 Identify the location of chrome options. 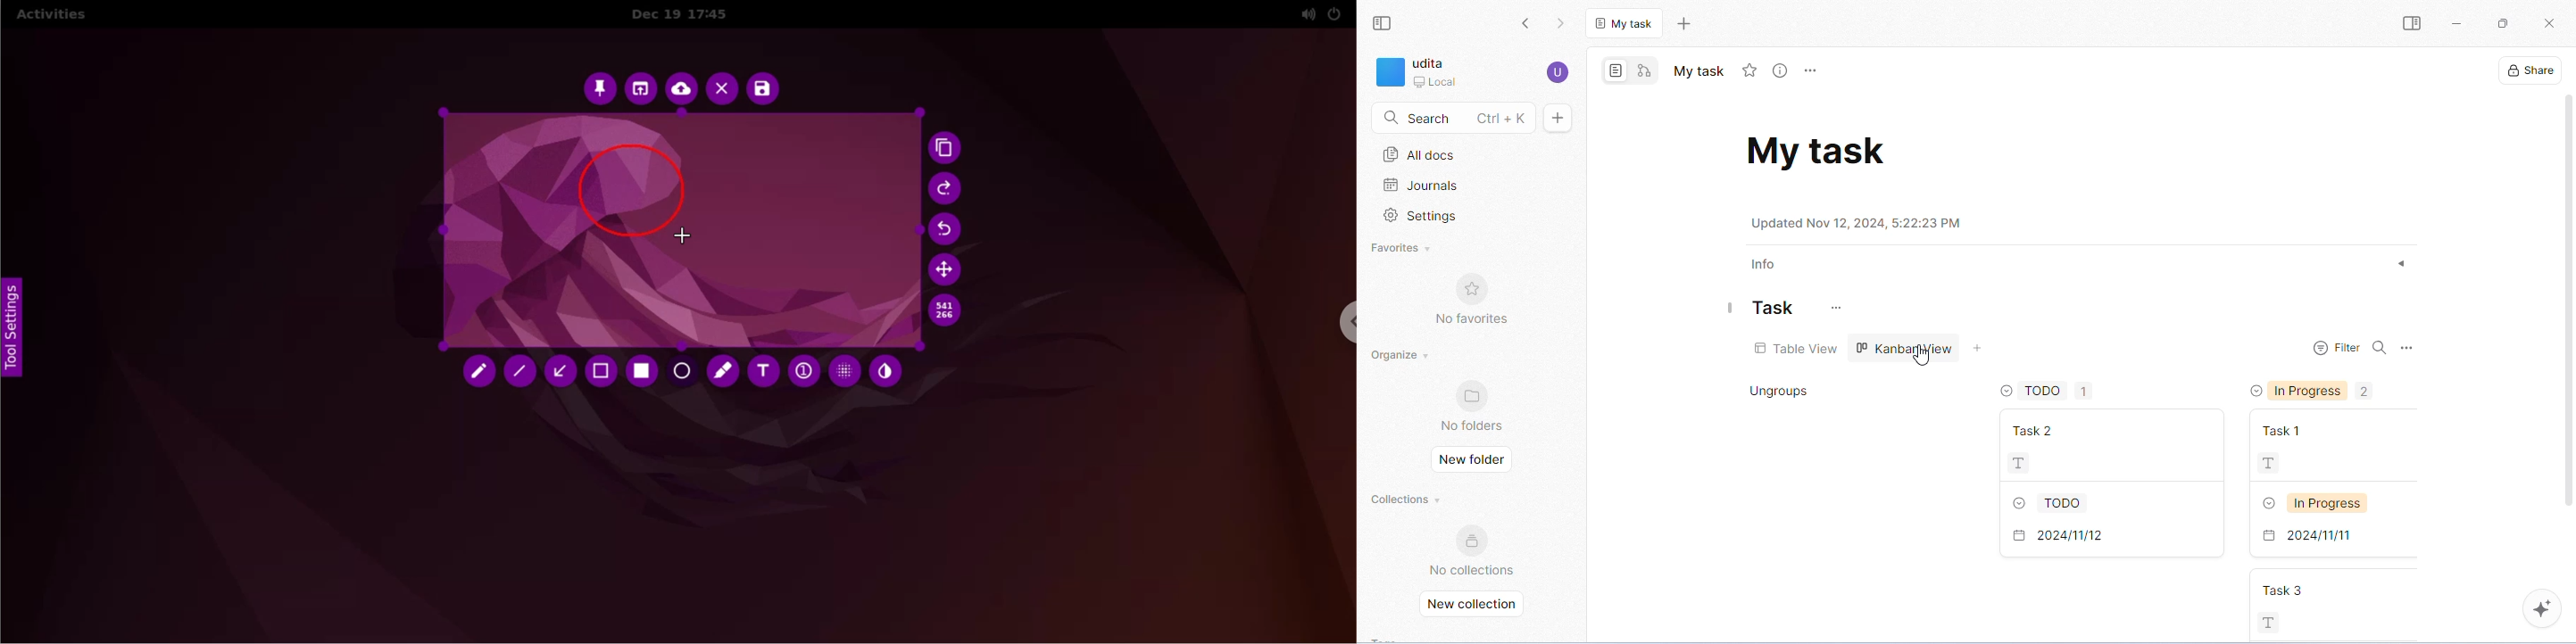
(1340, 326).